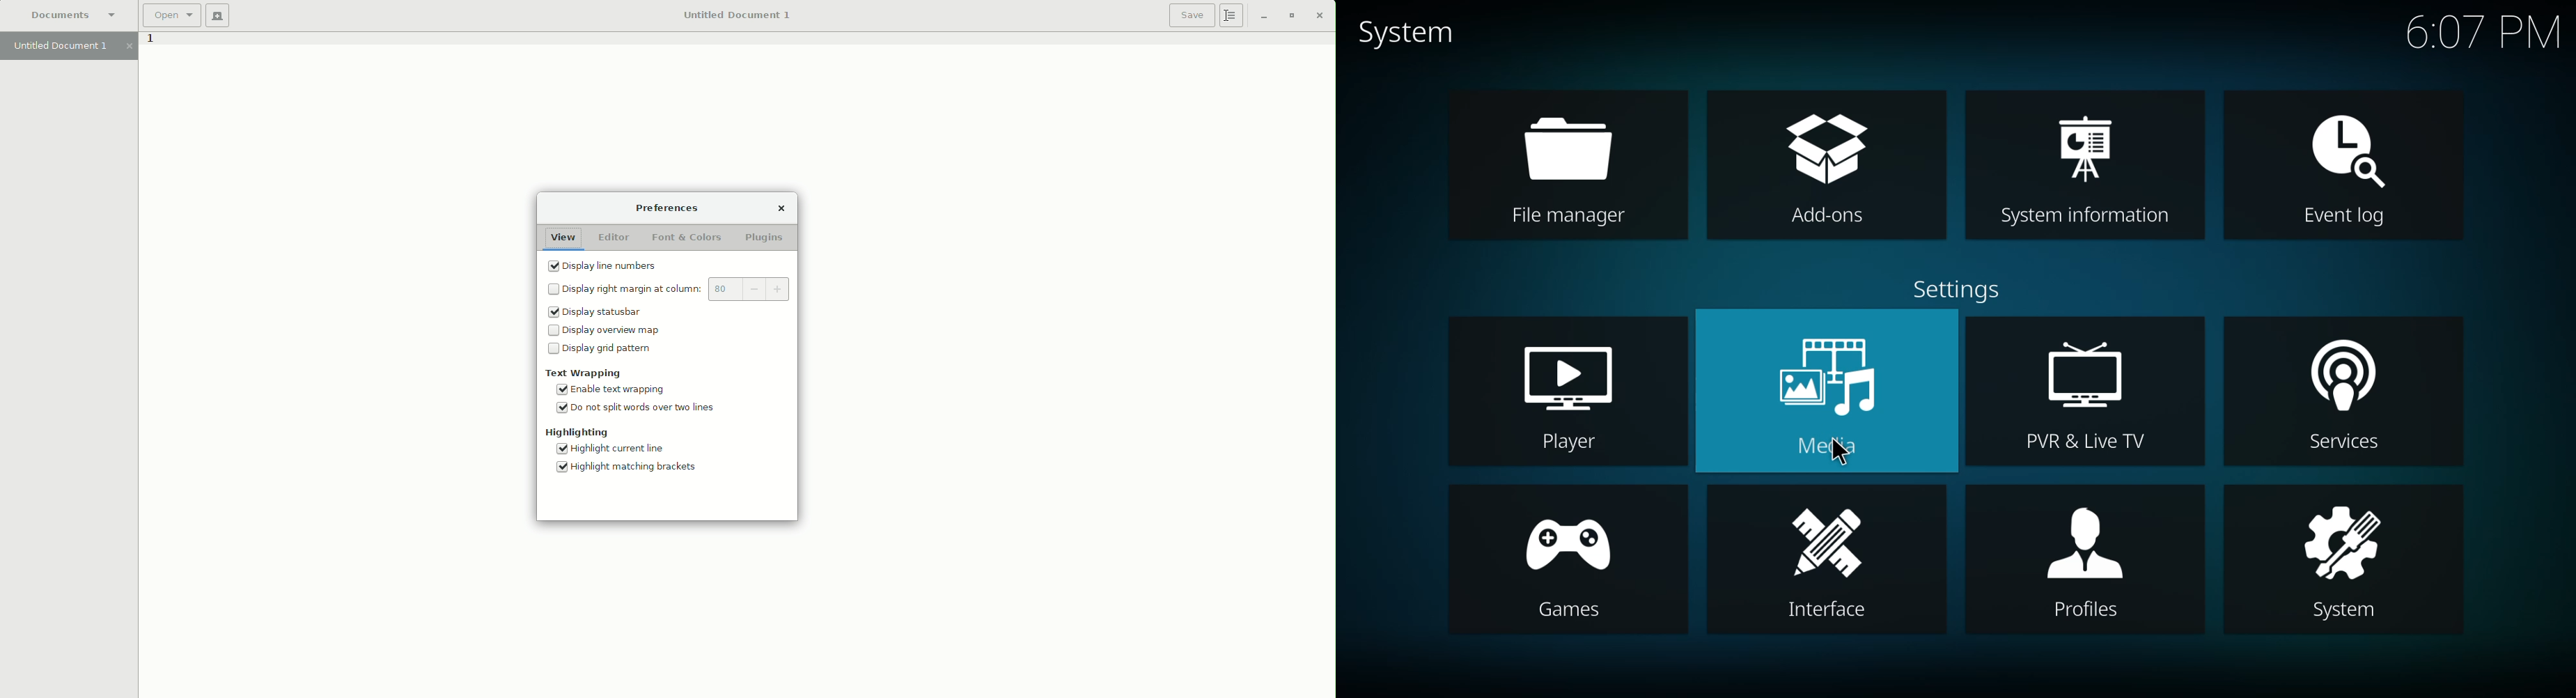 Image resolution: width=2576 pixels, height=700 pixels. What do you see at coordinates (1407, 33) in the screenshot?
I see `system` at bounding box center [1407, 33].